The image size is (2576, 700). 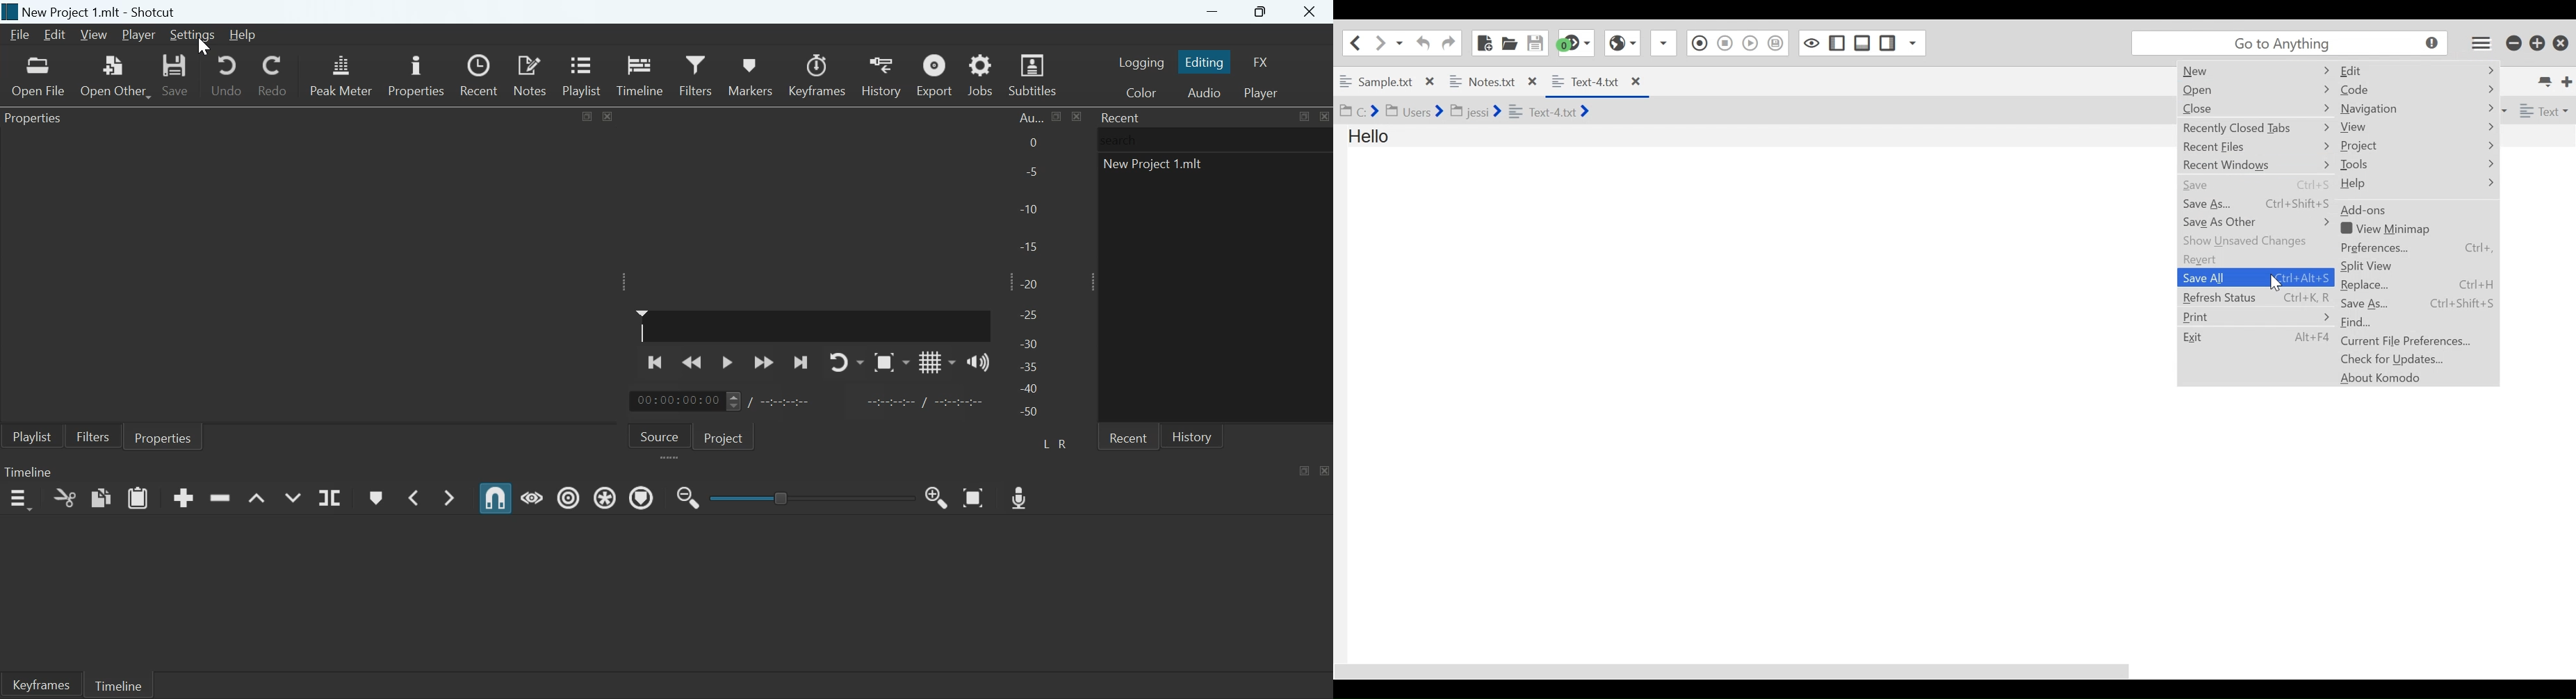 I want to click on Maximize, so click(x=1305, y=470).